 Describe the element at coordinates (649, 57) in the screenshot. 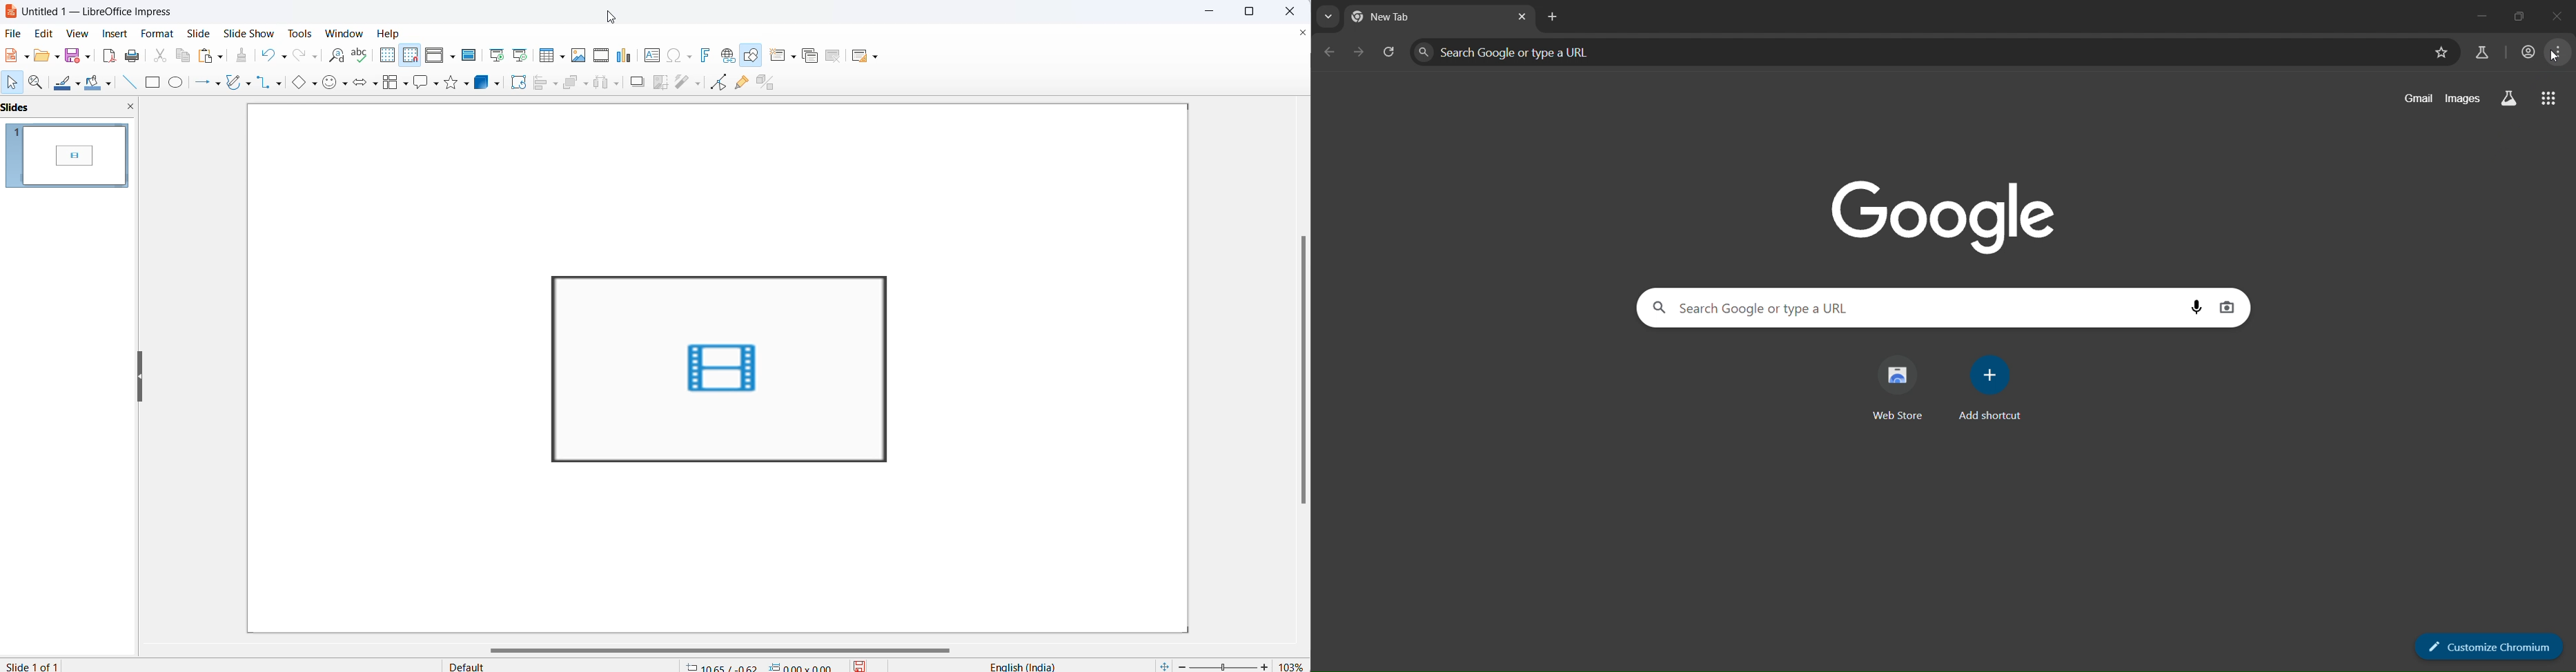

I see `insert text` at that location.